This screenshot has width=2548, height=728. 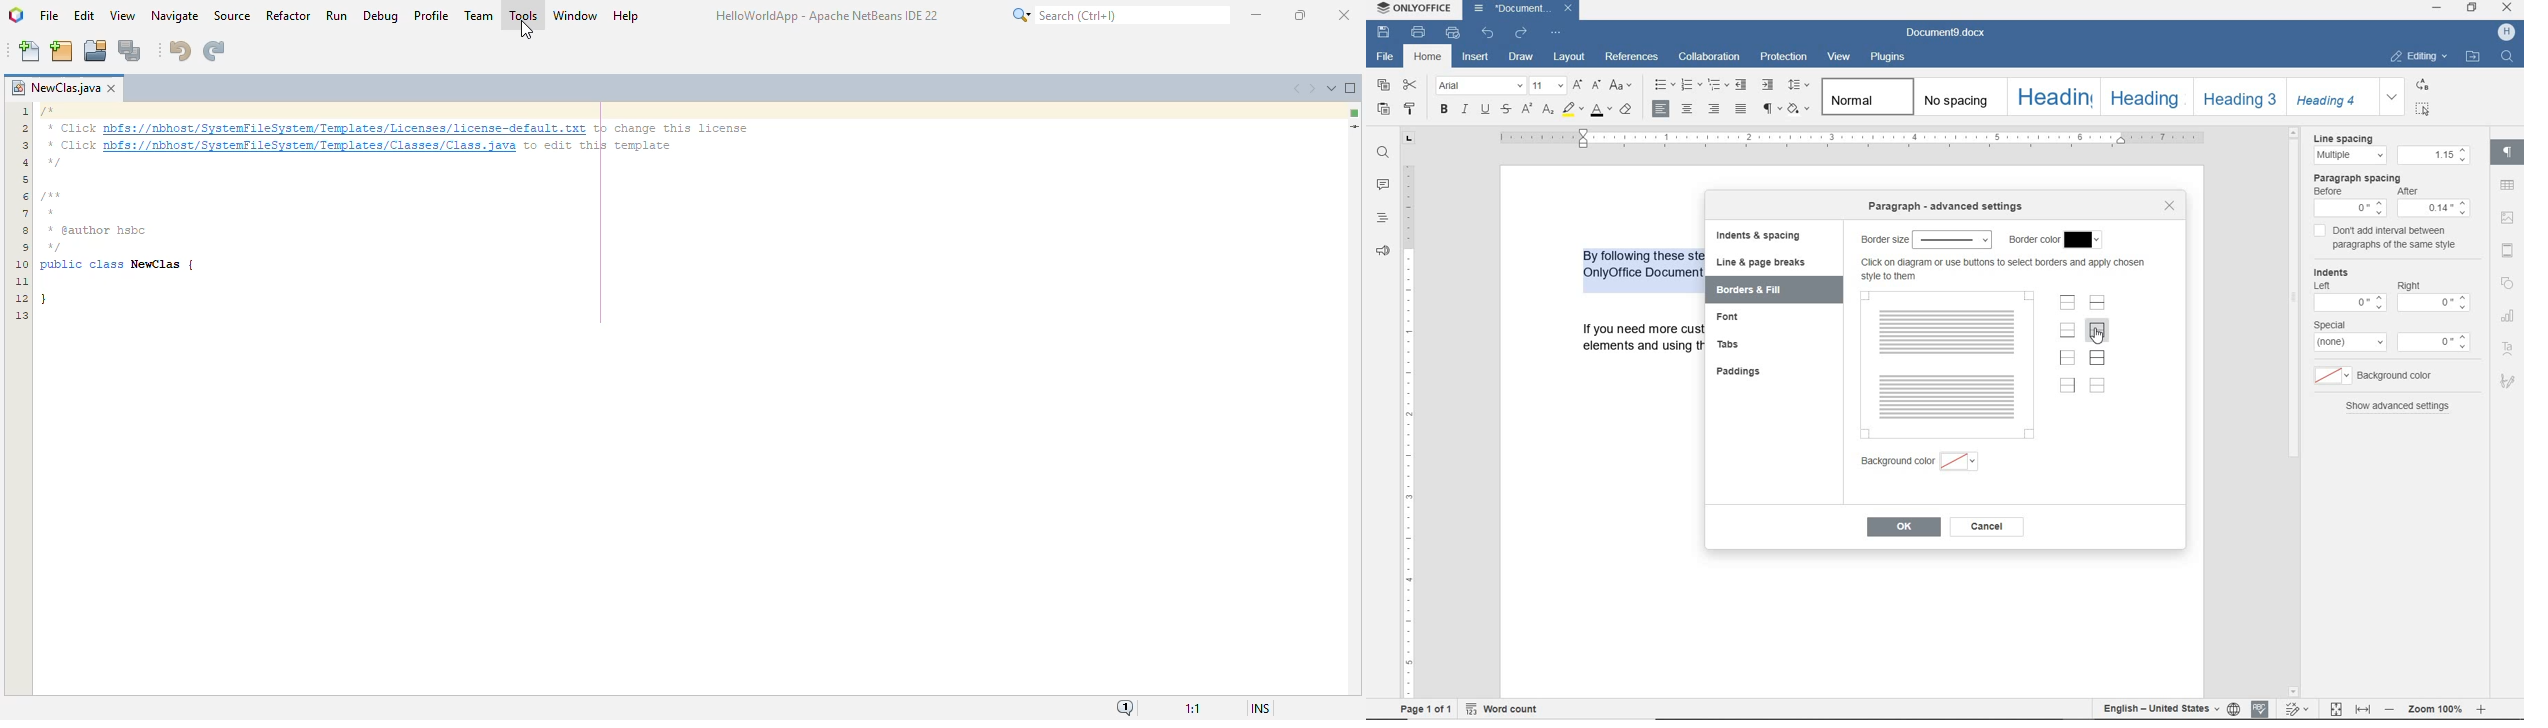 What do you see at coordinates (2171, 206) in the screenshot?
I see `close` at bounding box center [2171, 206].